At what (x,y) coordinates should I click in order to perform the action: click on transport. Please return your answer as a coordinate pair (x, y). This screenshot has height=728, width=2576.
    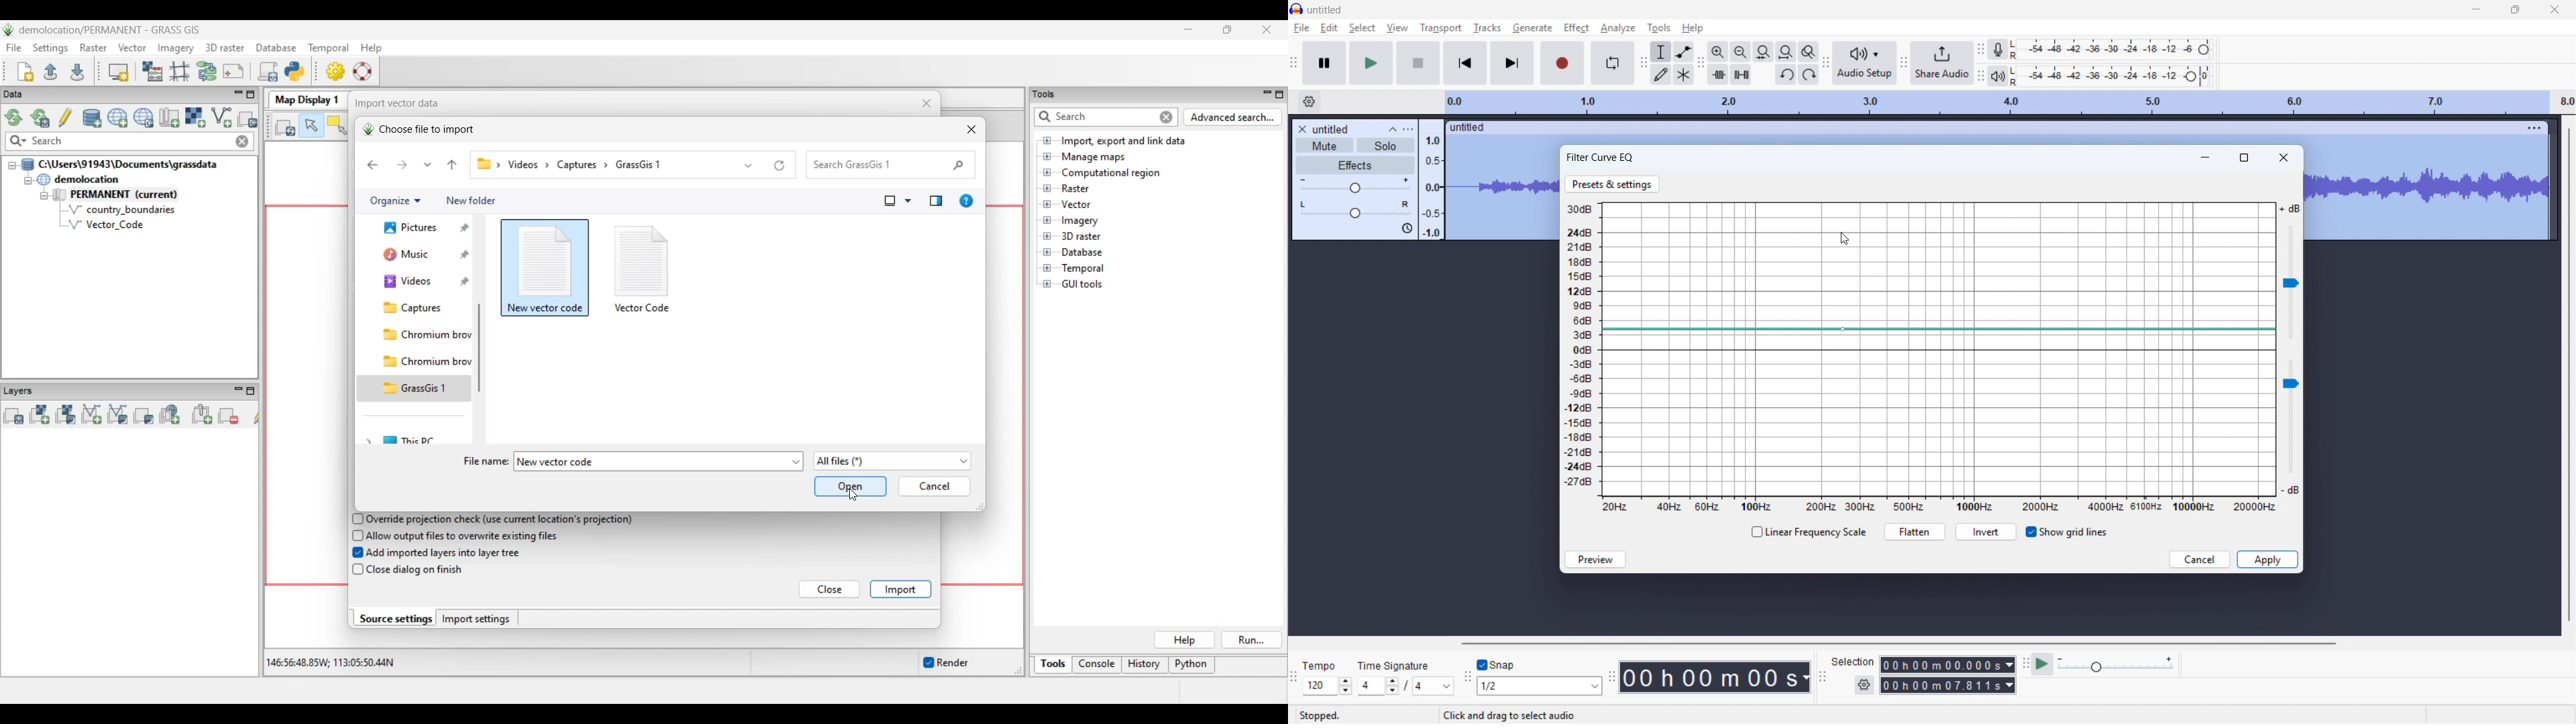
    Looking at the image, I should click on (1440, 28).